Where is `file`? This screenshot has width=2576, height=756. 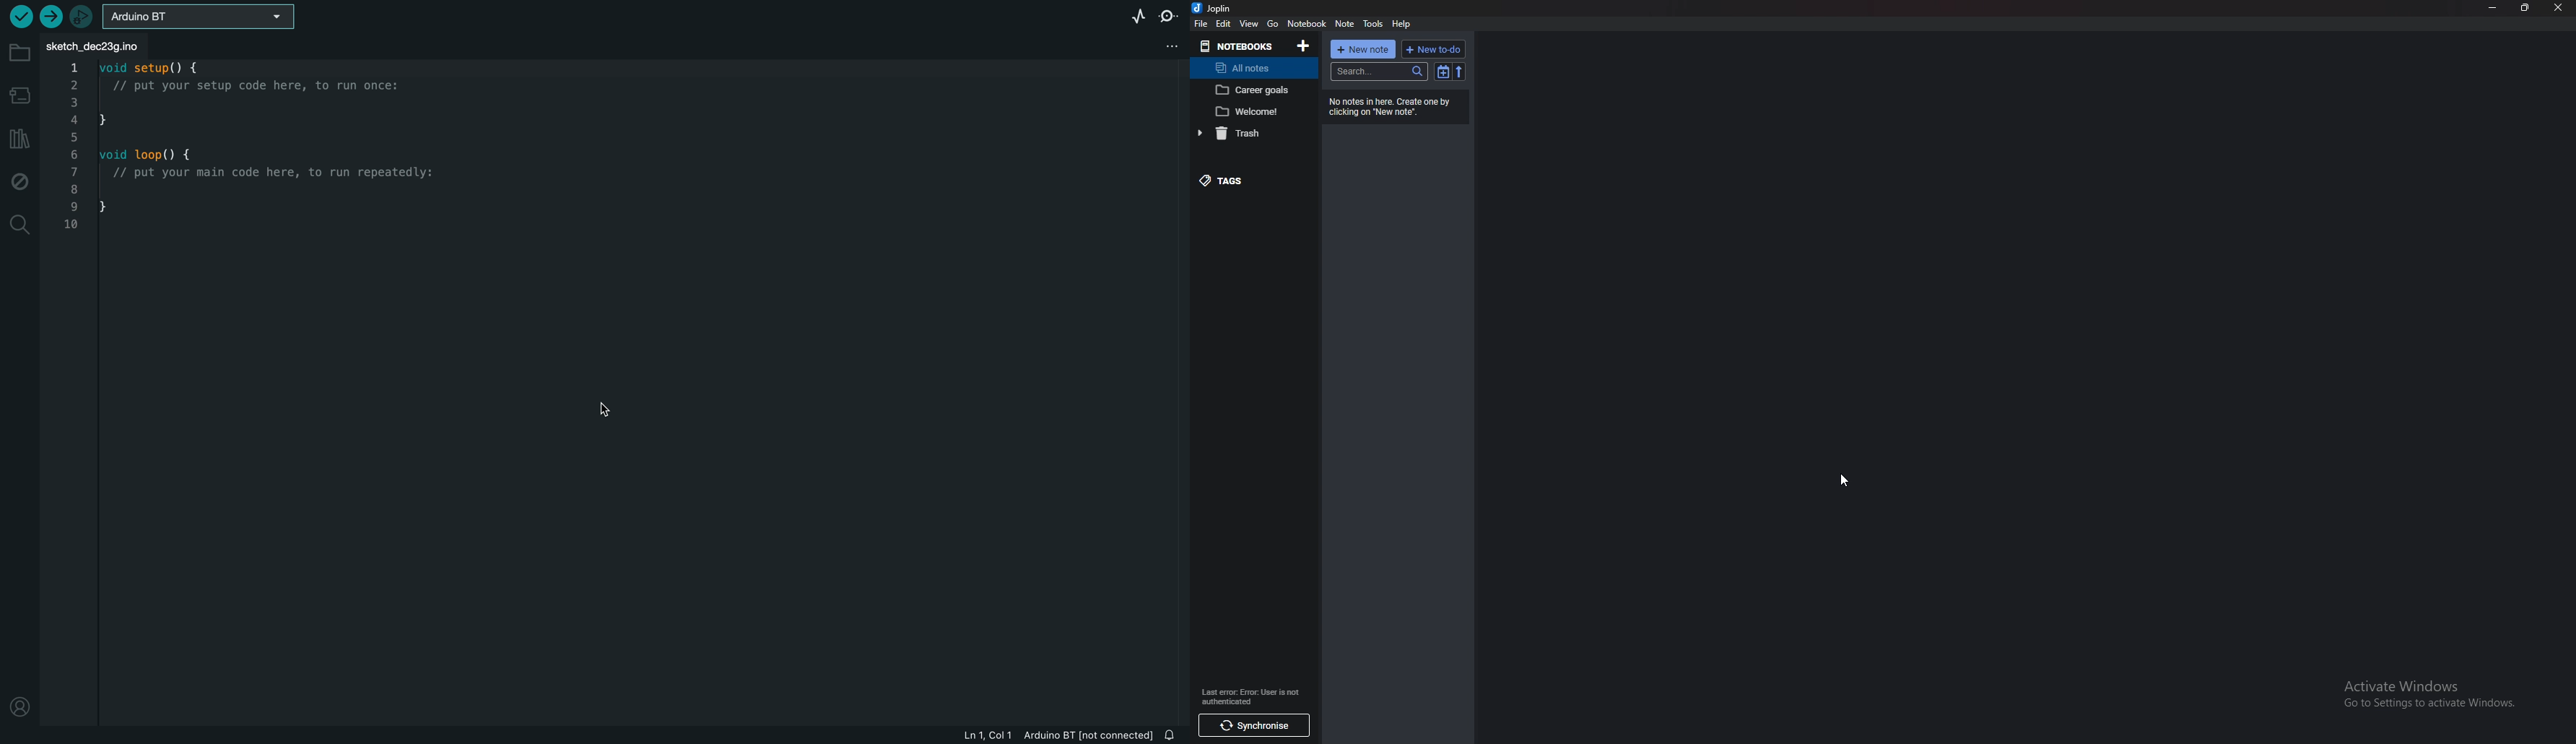
file is located at coordinates (1200, 24).